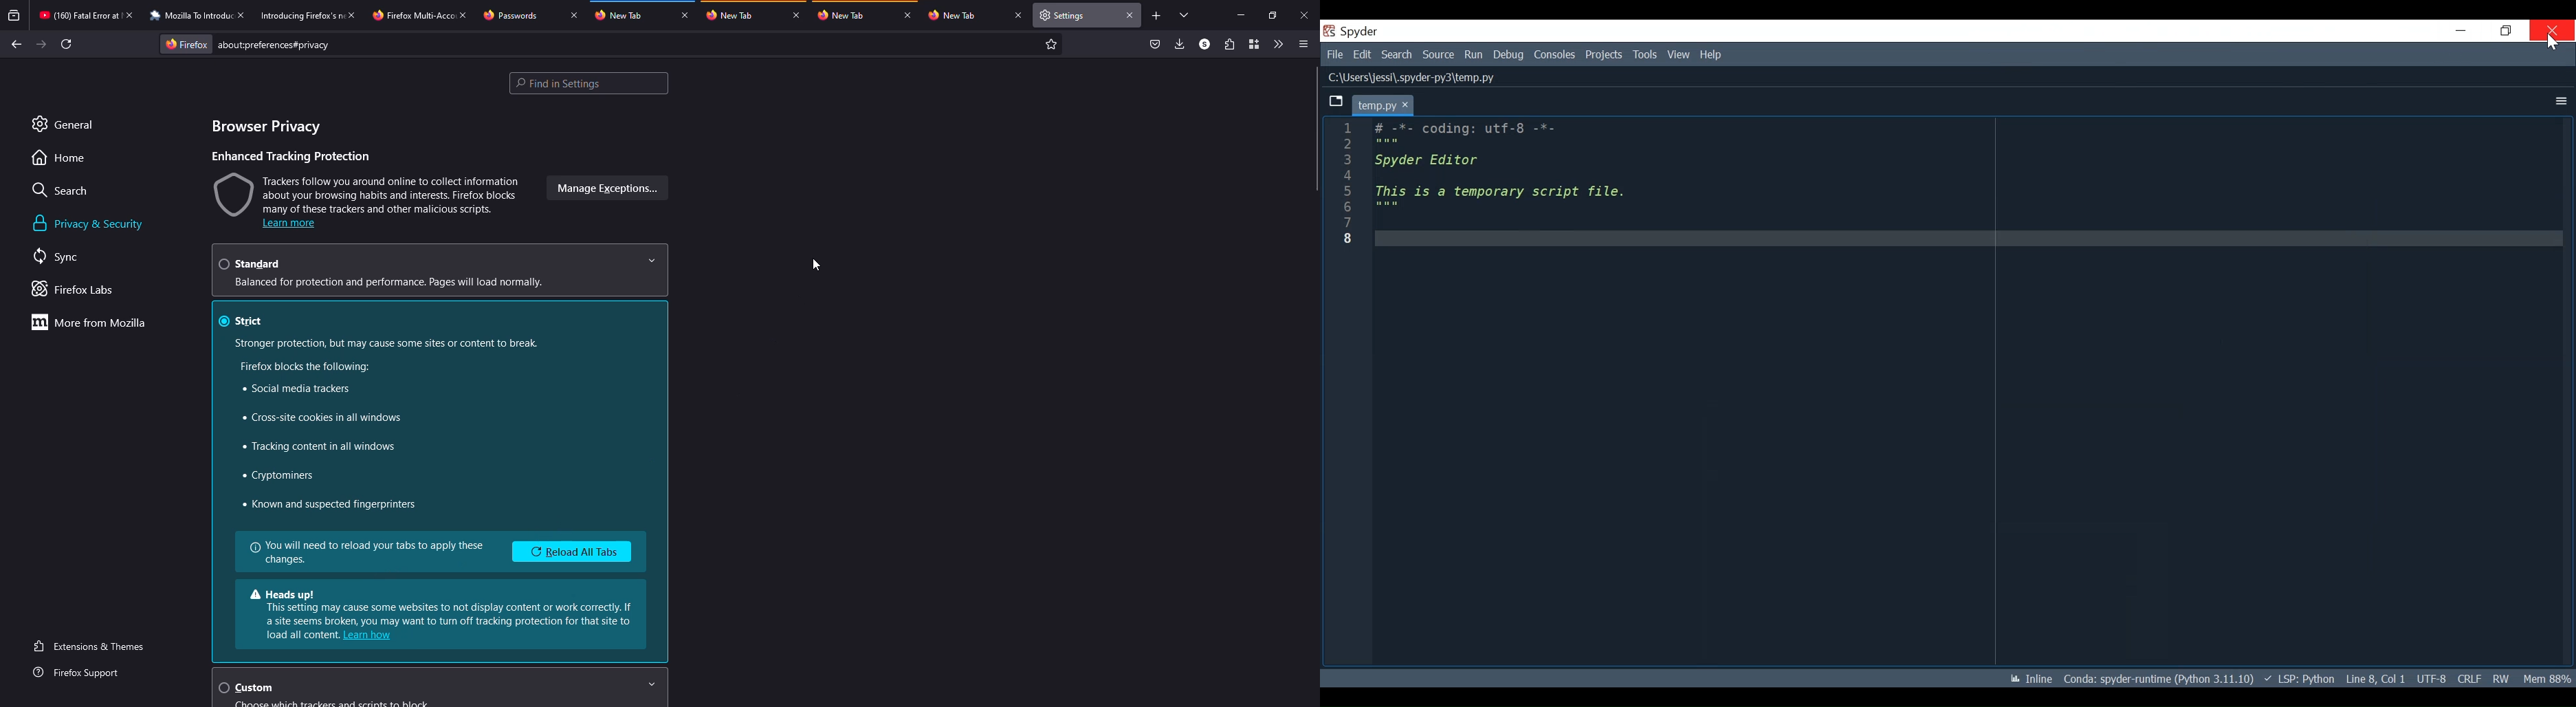  Describe the element at coordinates (368, 552) in the screenshot. I see `info` at that location.